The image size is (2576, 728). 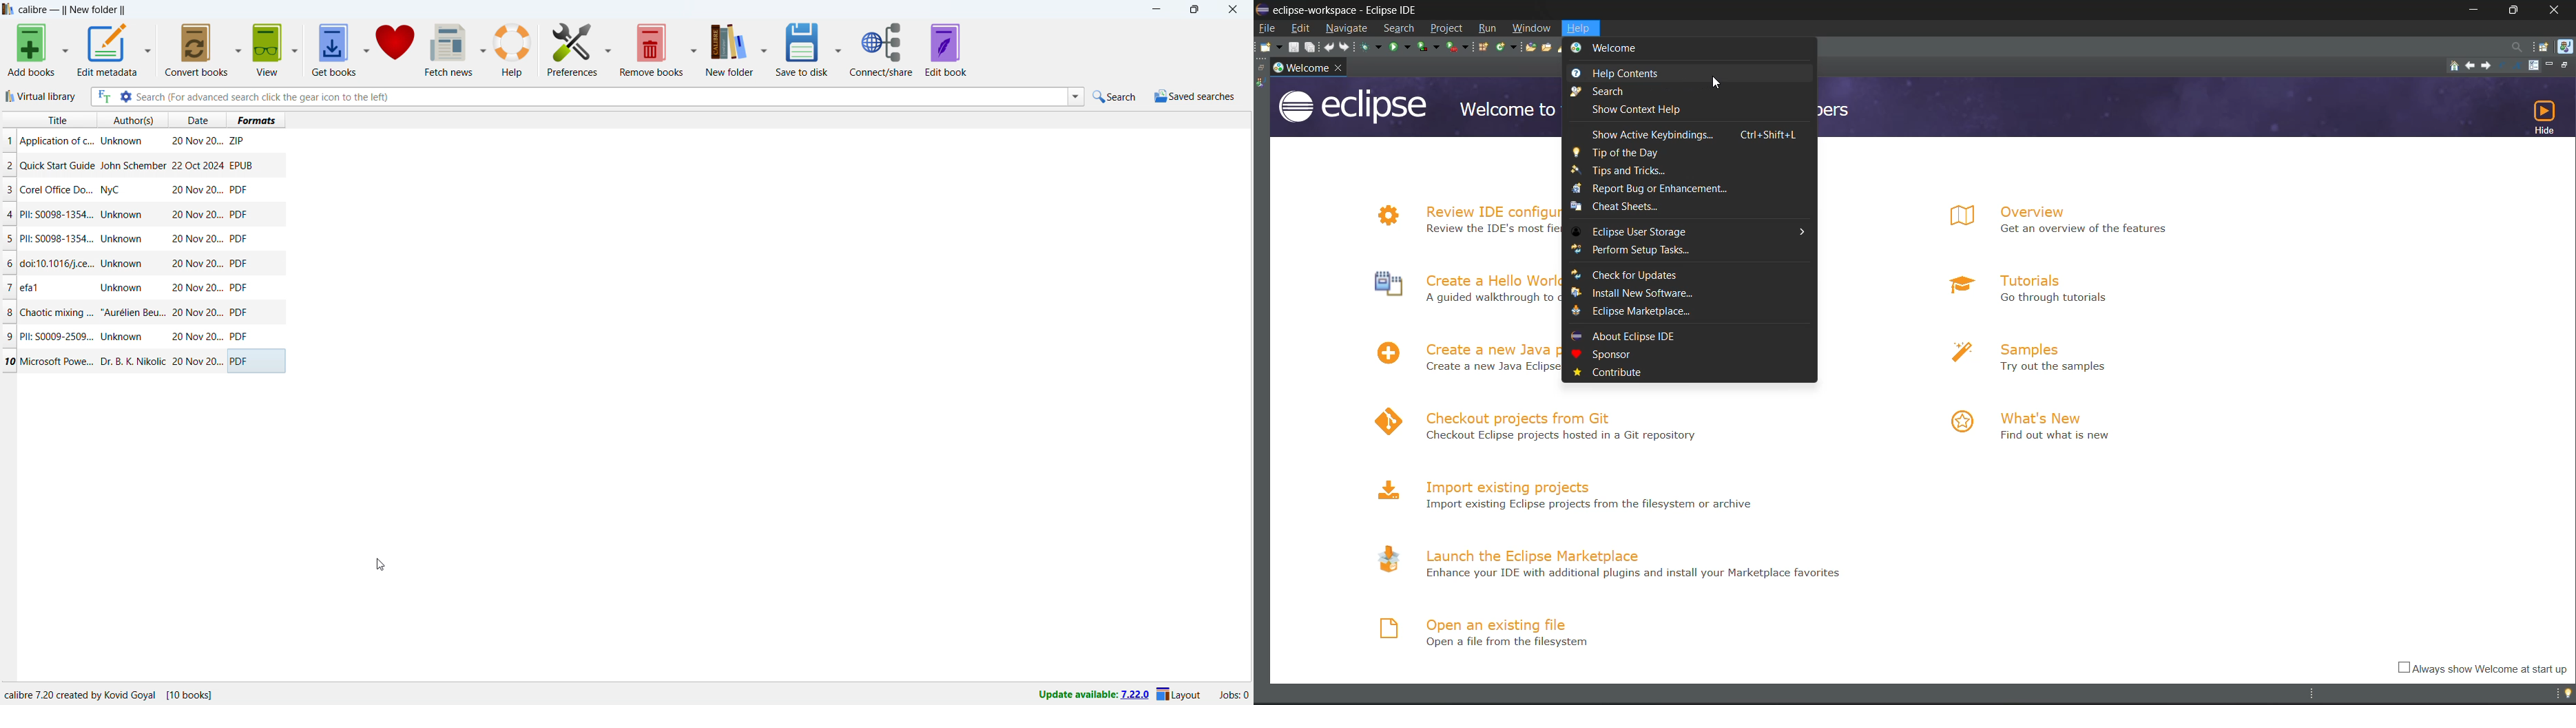 I want to click on remove books options, so click(x=696, y=49).